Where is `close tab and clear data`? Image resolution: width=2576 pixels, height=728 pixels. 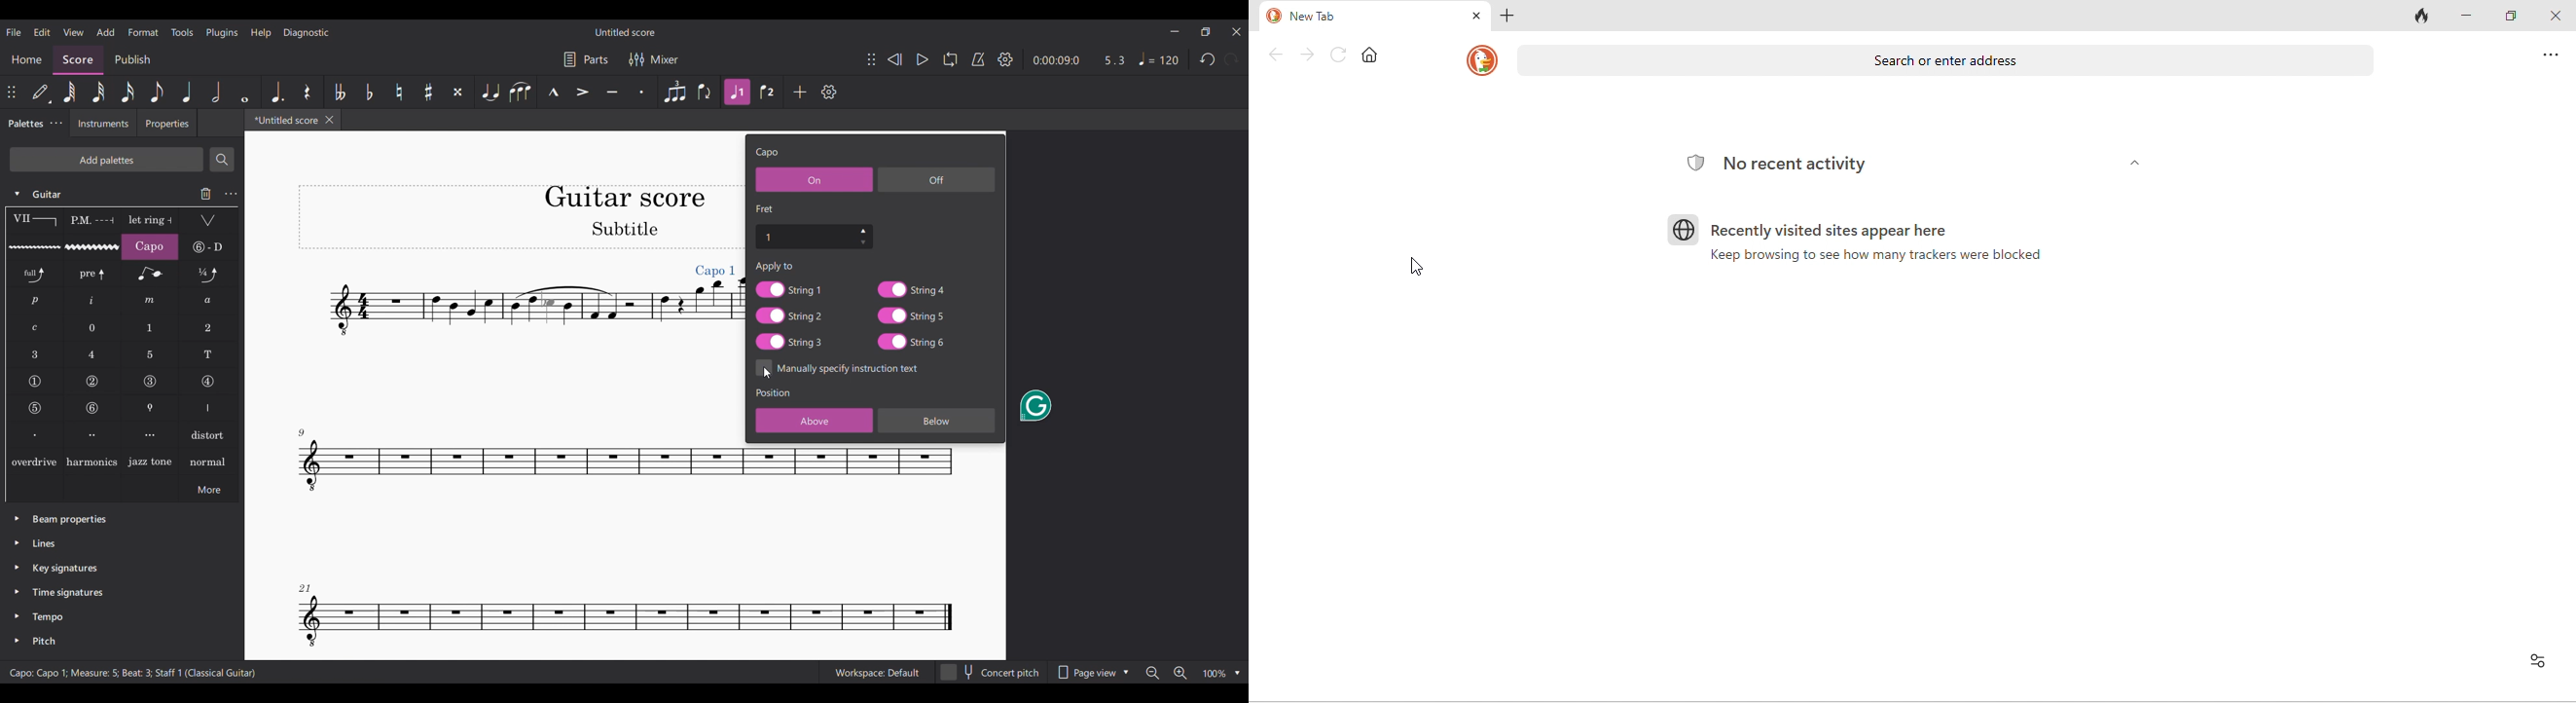
close tab and clear data is located at coordinates (2422, 18).